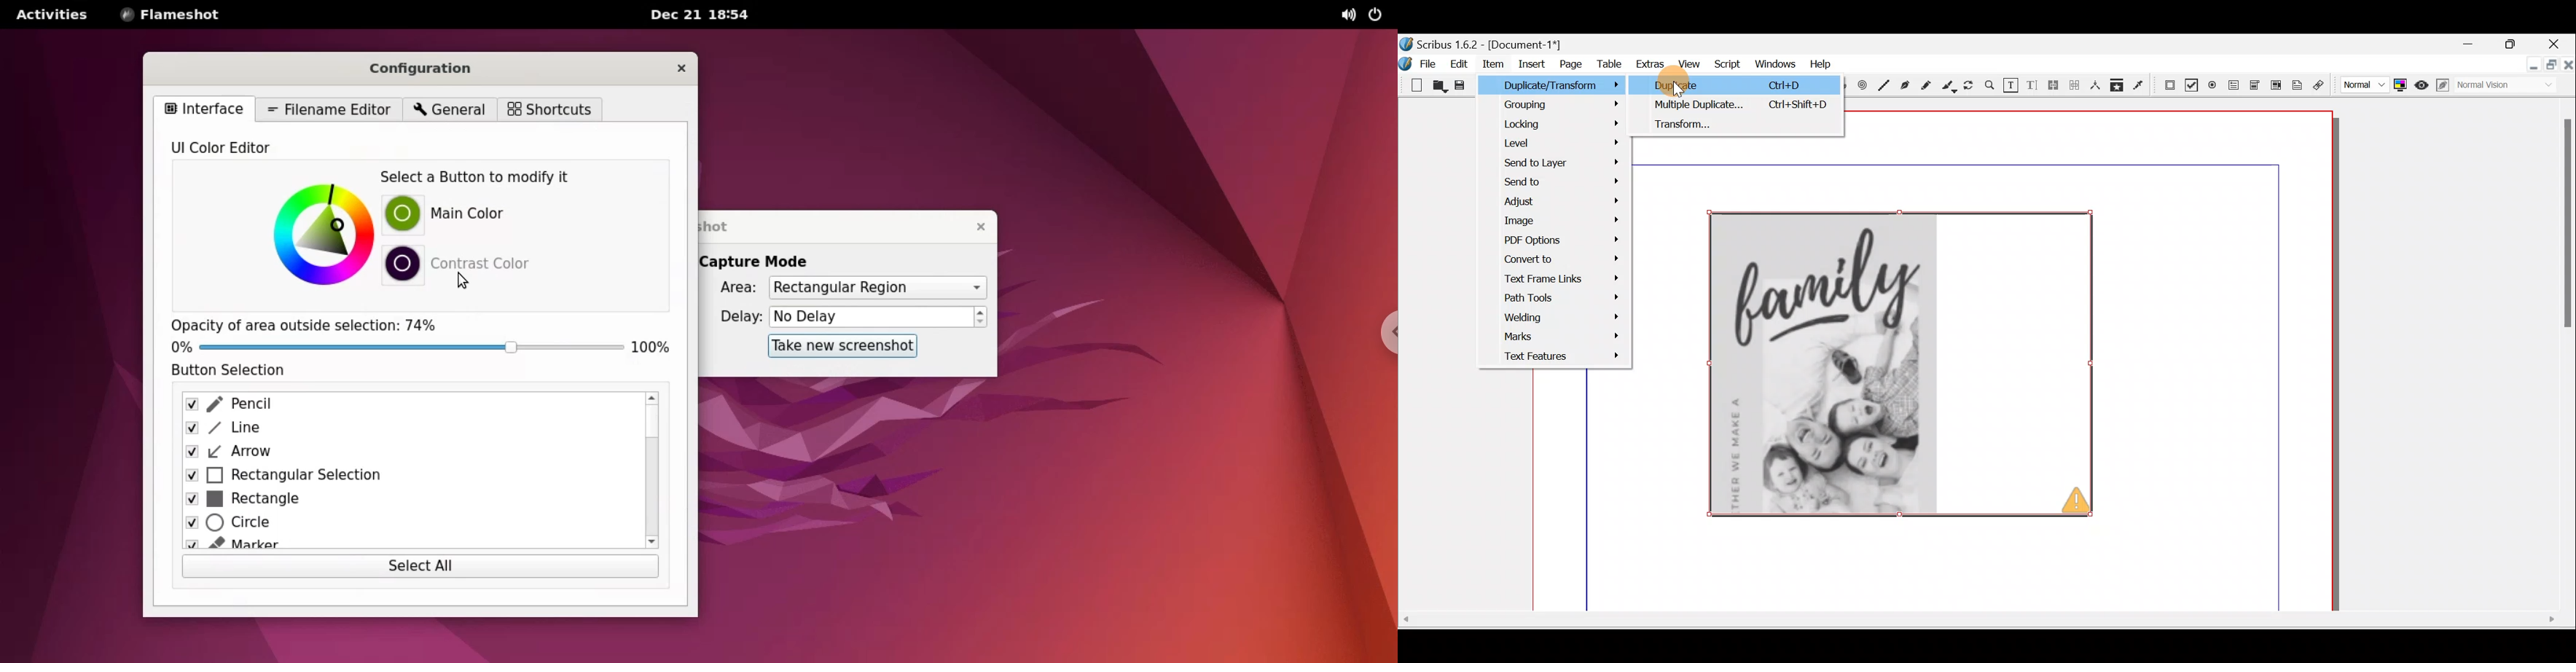  I want to click on Cursor, so click(1680, 89).